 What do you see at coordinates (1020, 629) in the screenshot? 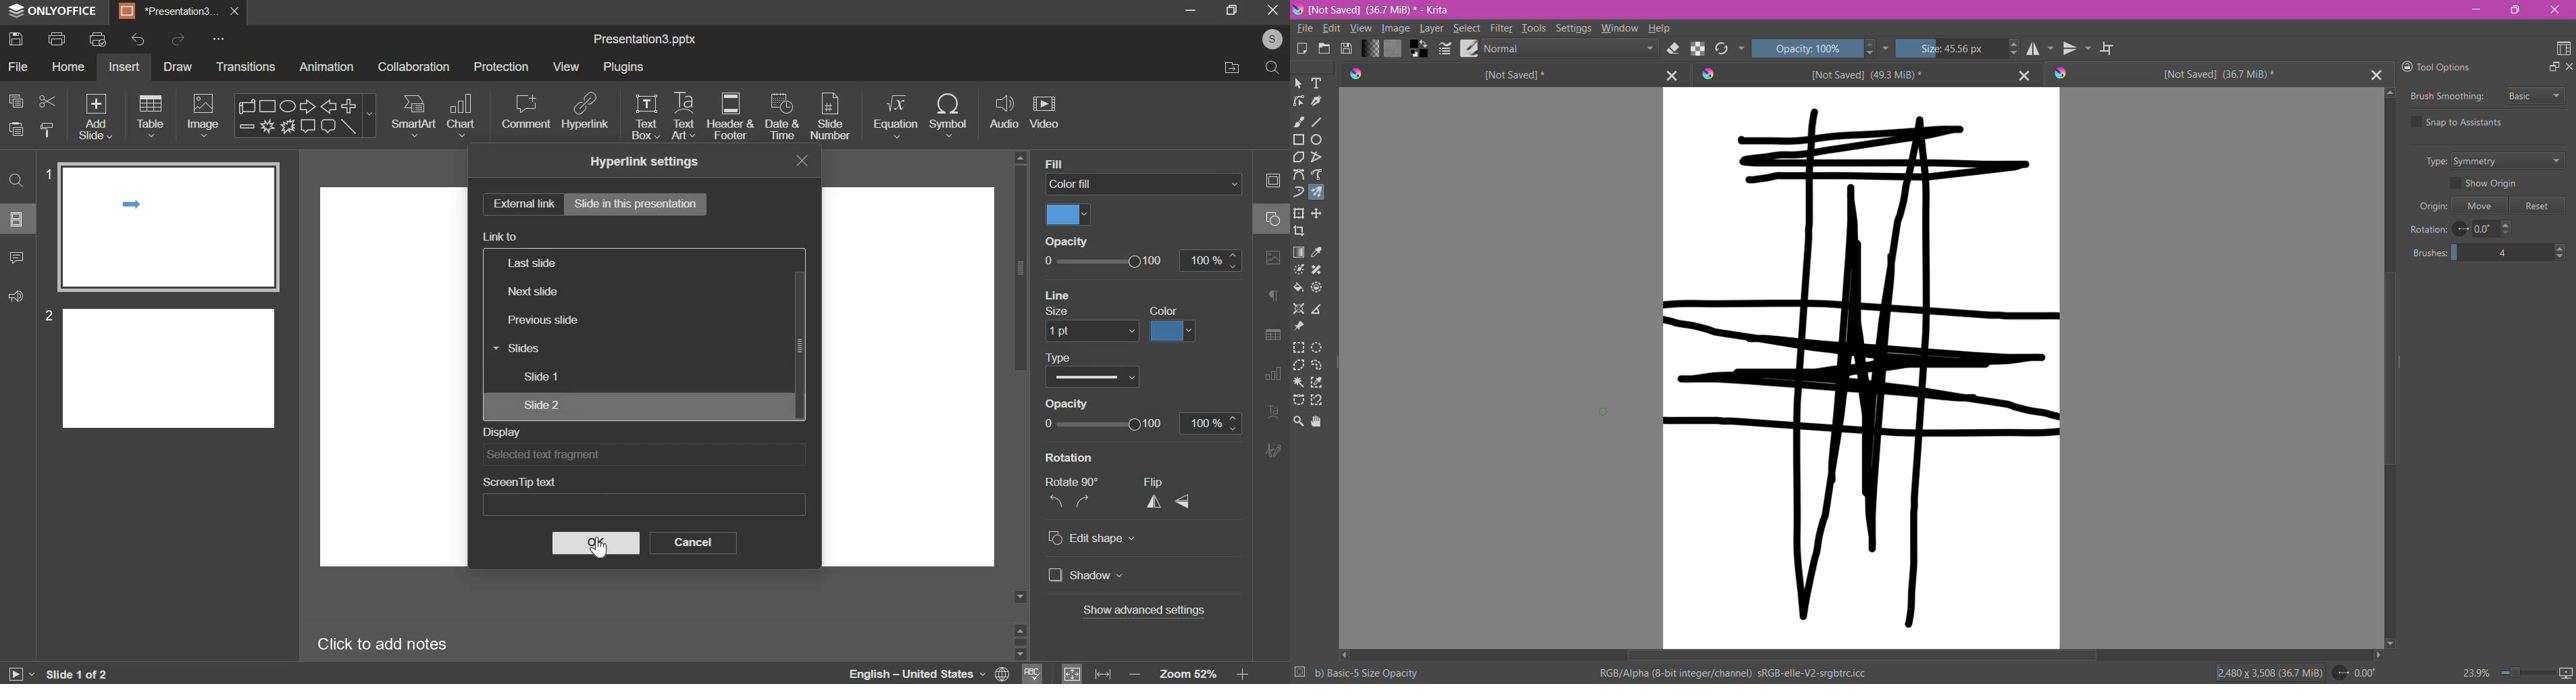
I see `scroll up` at bounding box center [1020, 629].